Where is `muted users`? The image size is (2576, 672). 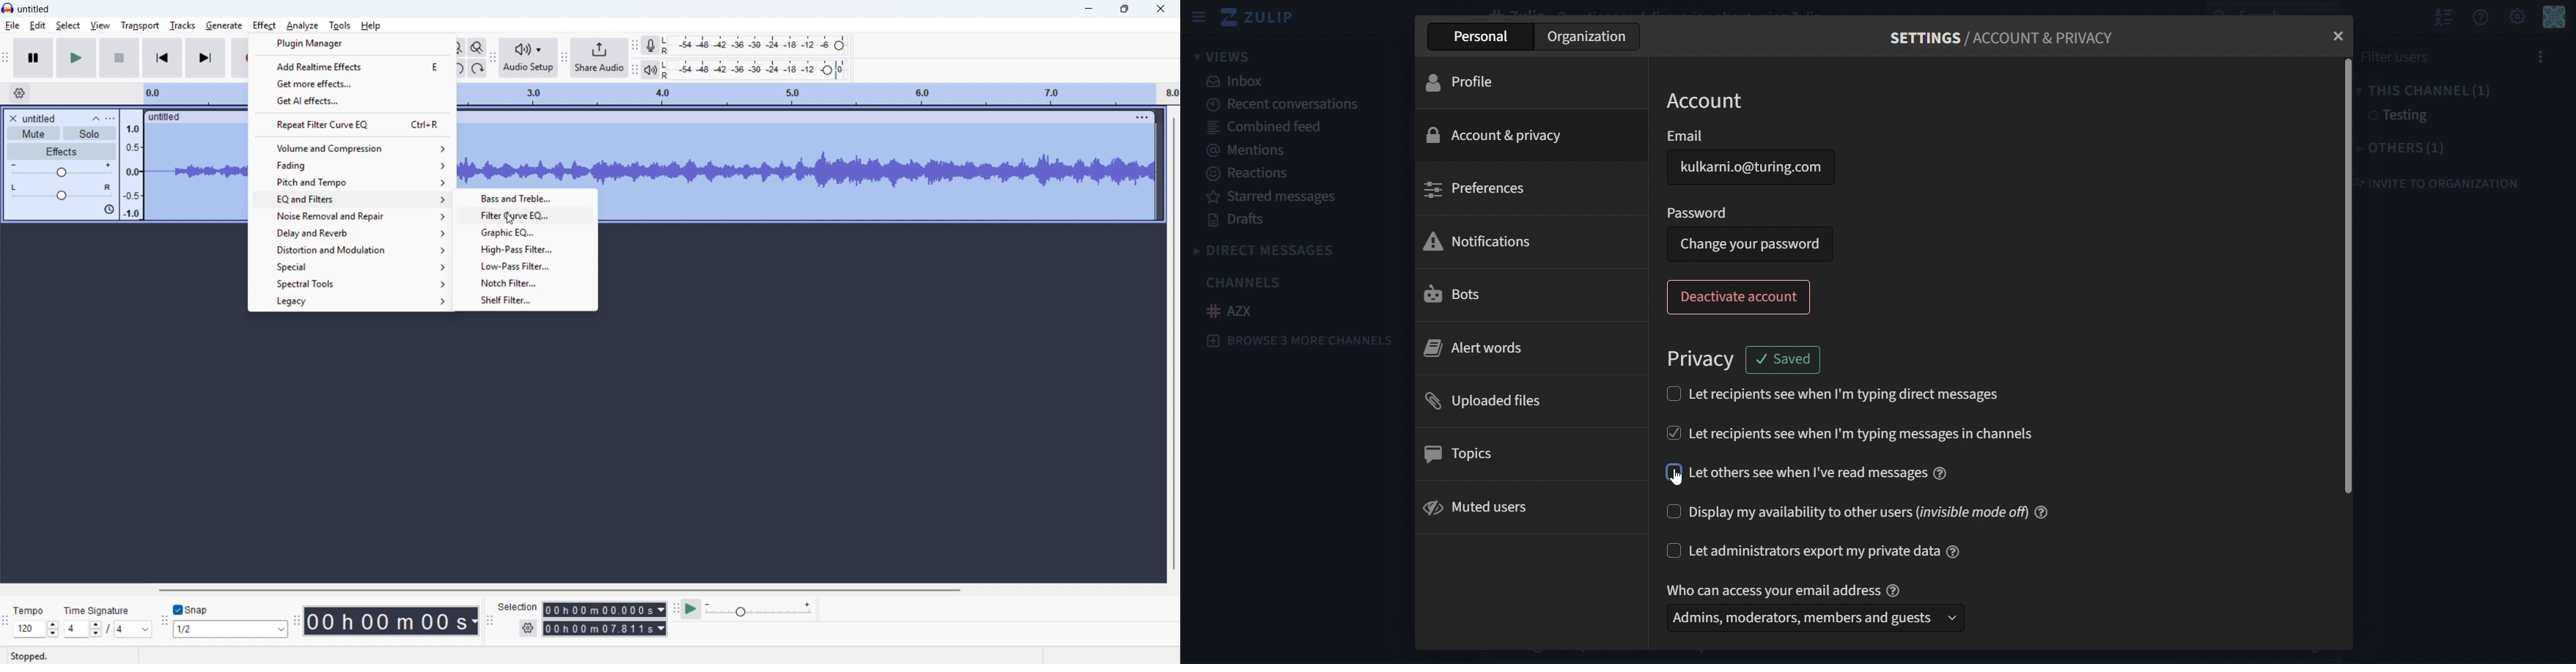 muted users is located at coordinates (1479, 506).